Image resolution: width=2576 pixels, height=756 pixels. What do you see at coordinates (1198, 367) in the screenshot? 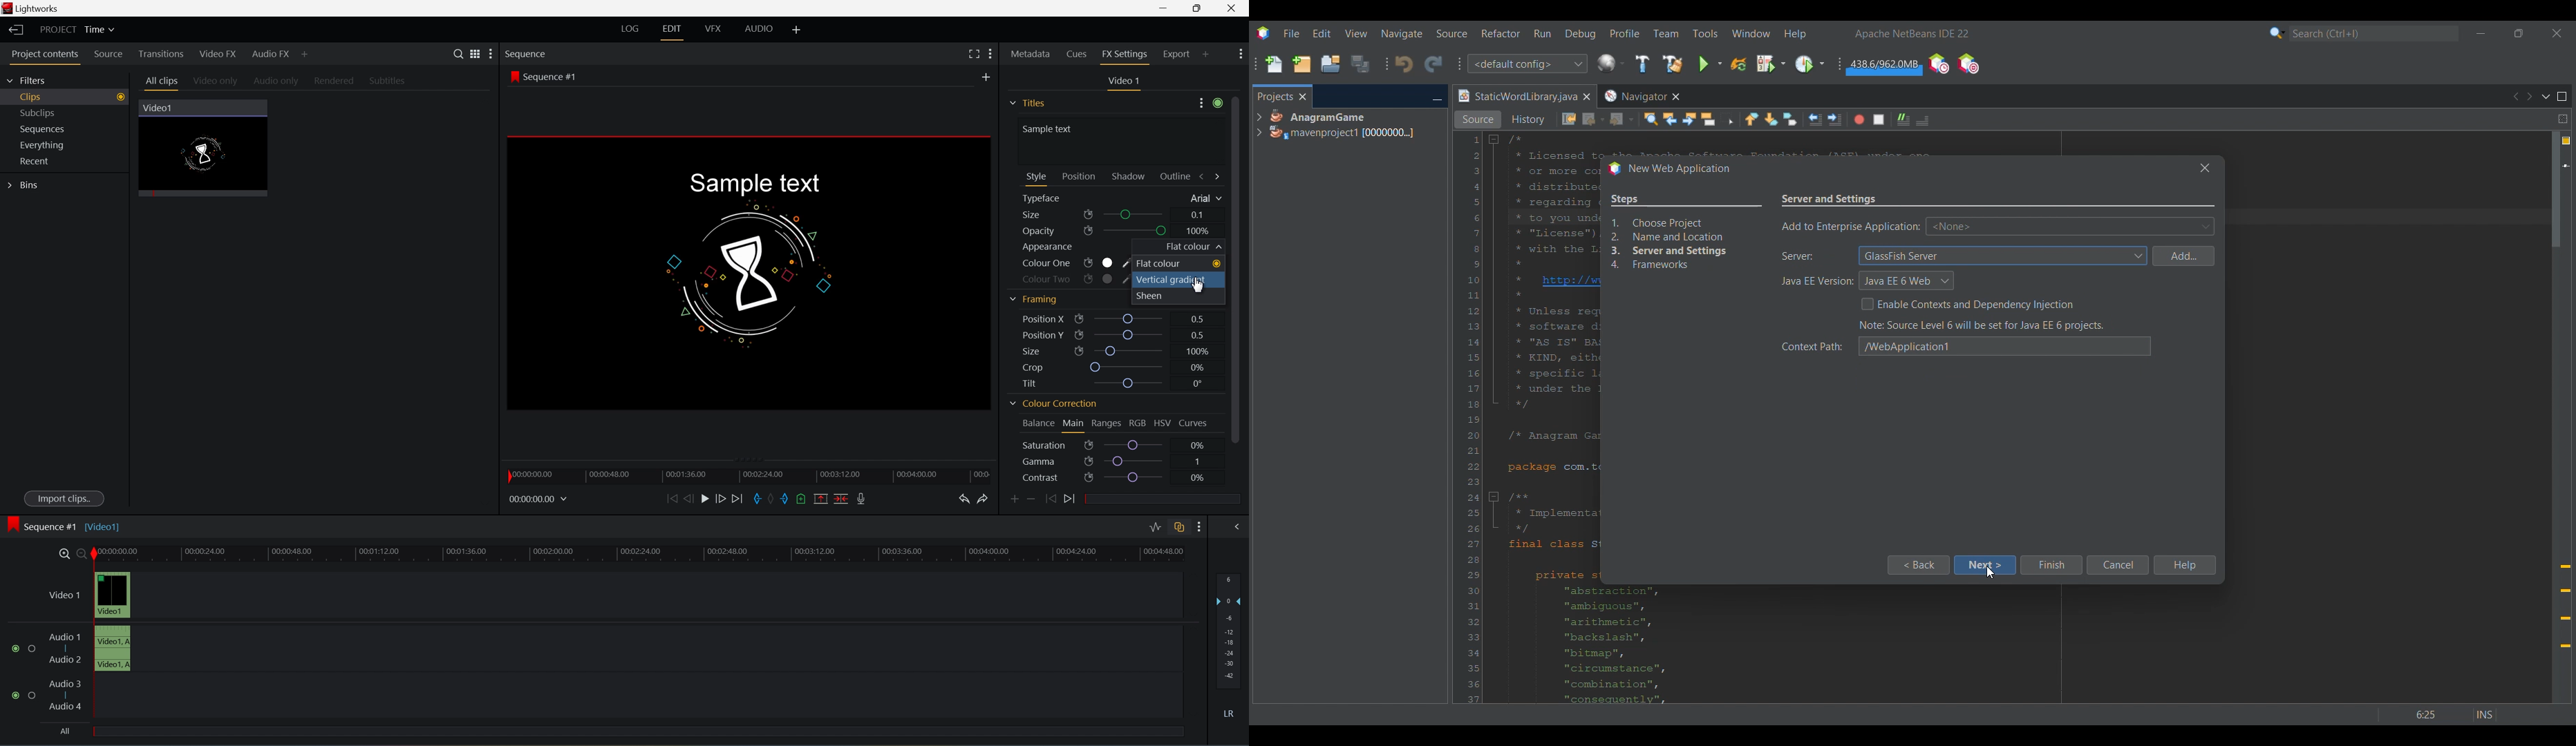
I see `0%` at bounding box center [1198, 367].